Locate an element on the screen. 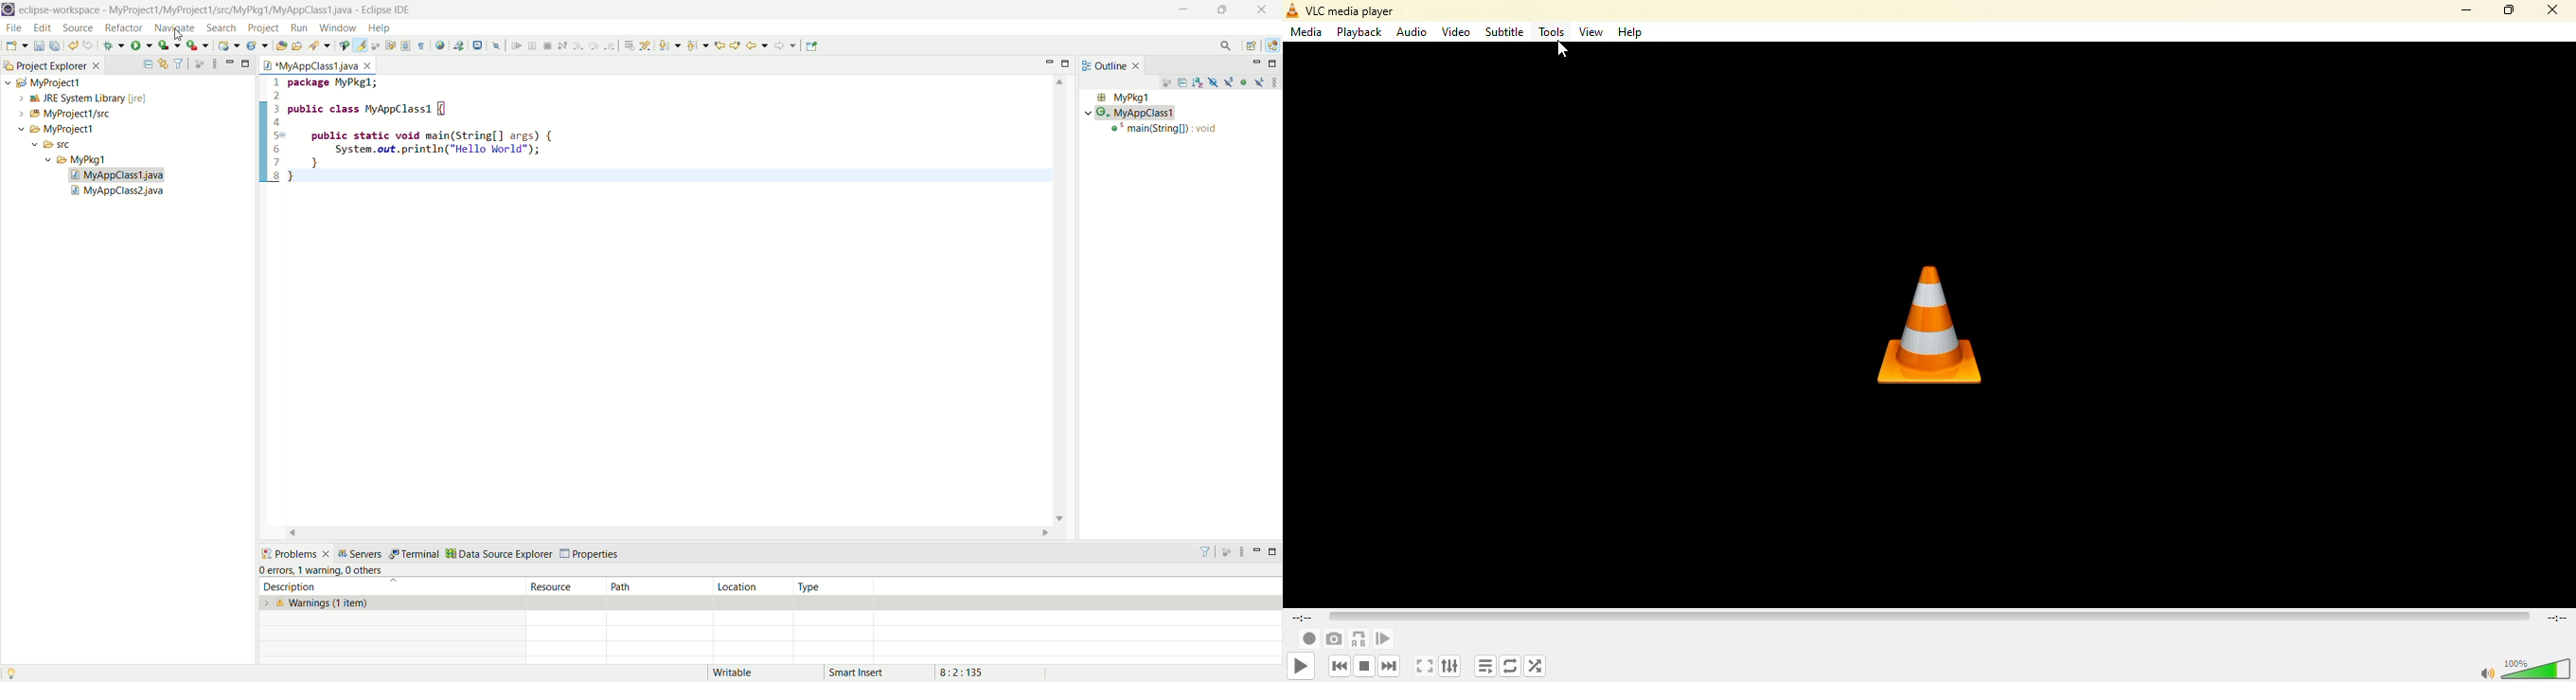  mute is located at coordinates (2484, 674).